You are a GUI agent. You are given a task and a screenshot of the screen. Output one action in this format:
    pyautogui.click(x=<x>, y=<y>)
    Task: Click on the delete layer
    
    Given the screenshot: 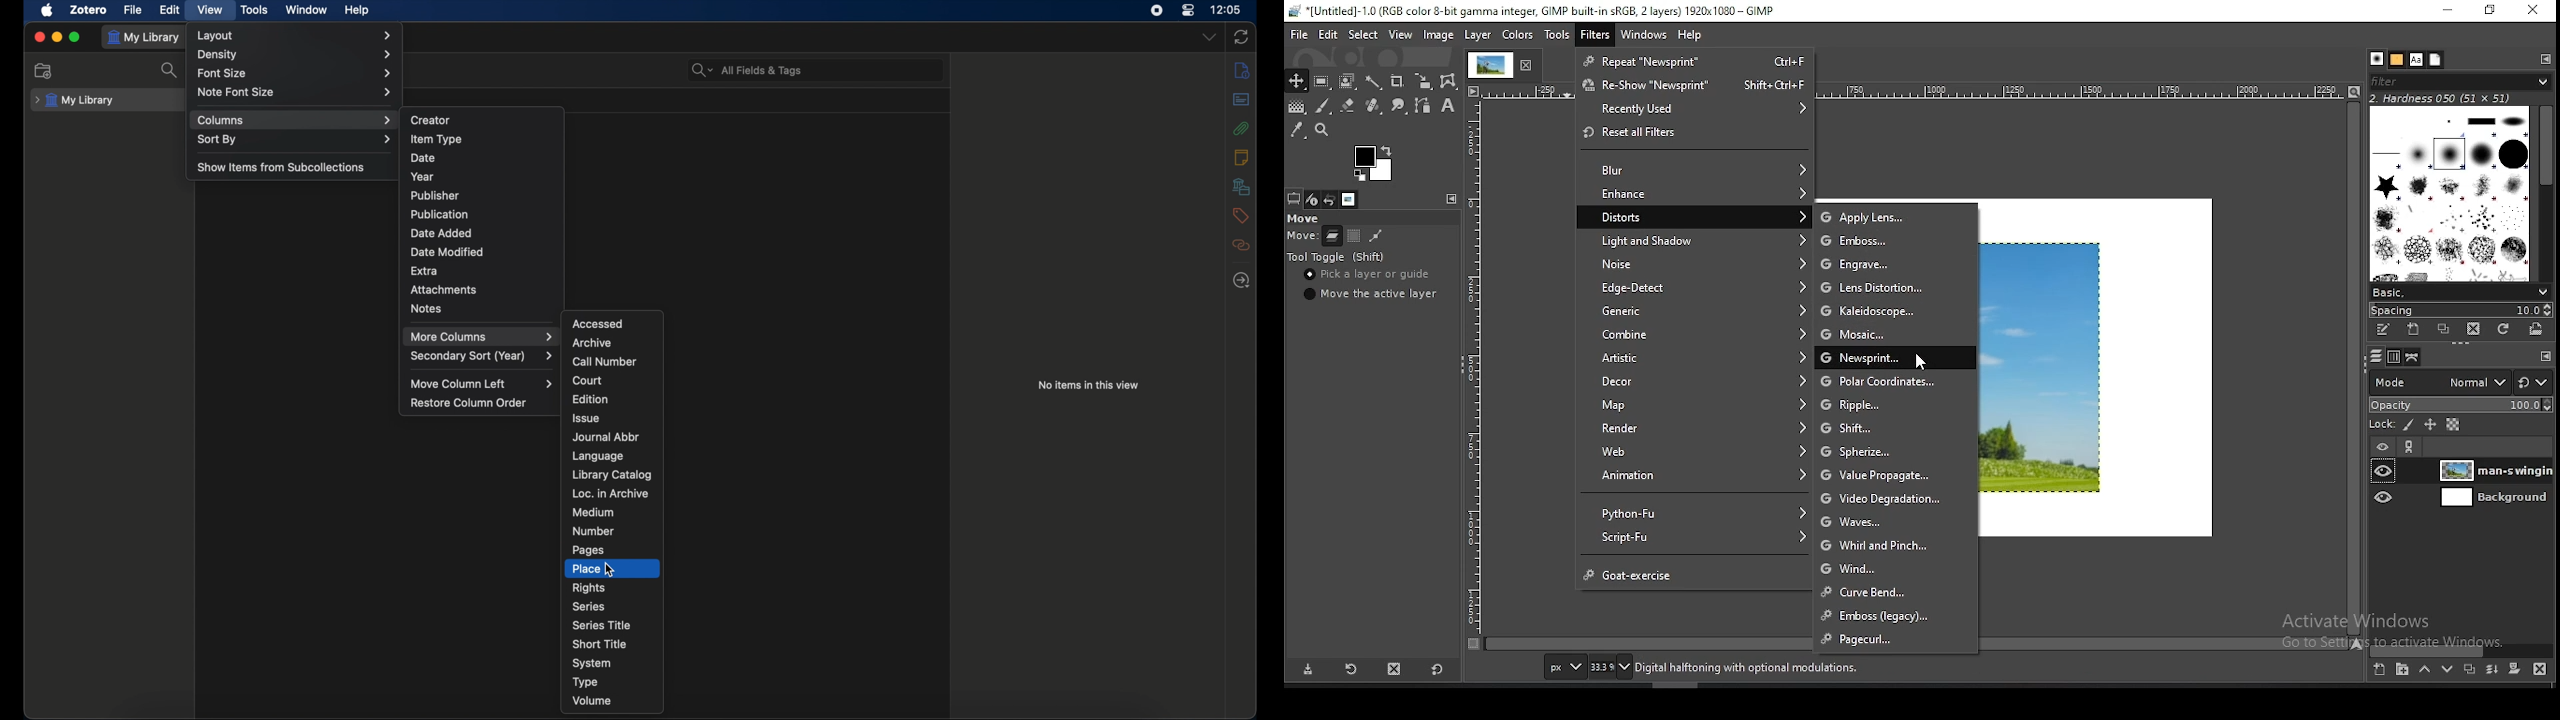 What is the action you would take?
    pyautogui.click(x=2544, y=669)
    